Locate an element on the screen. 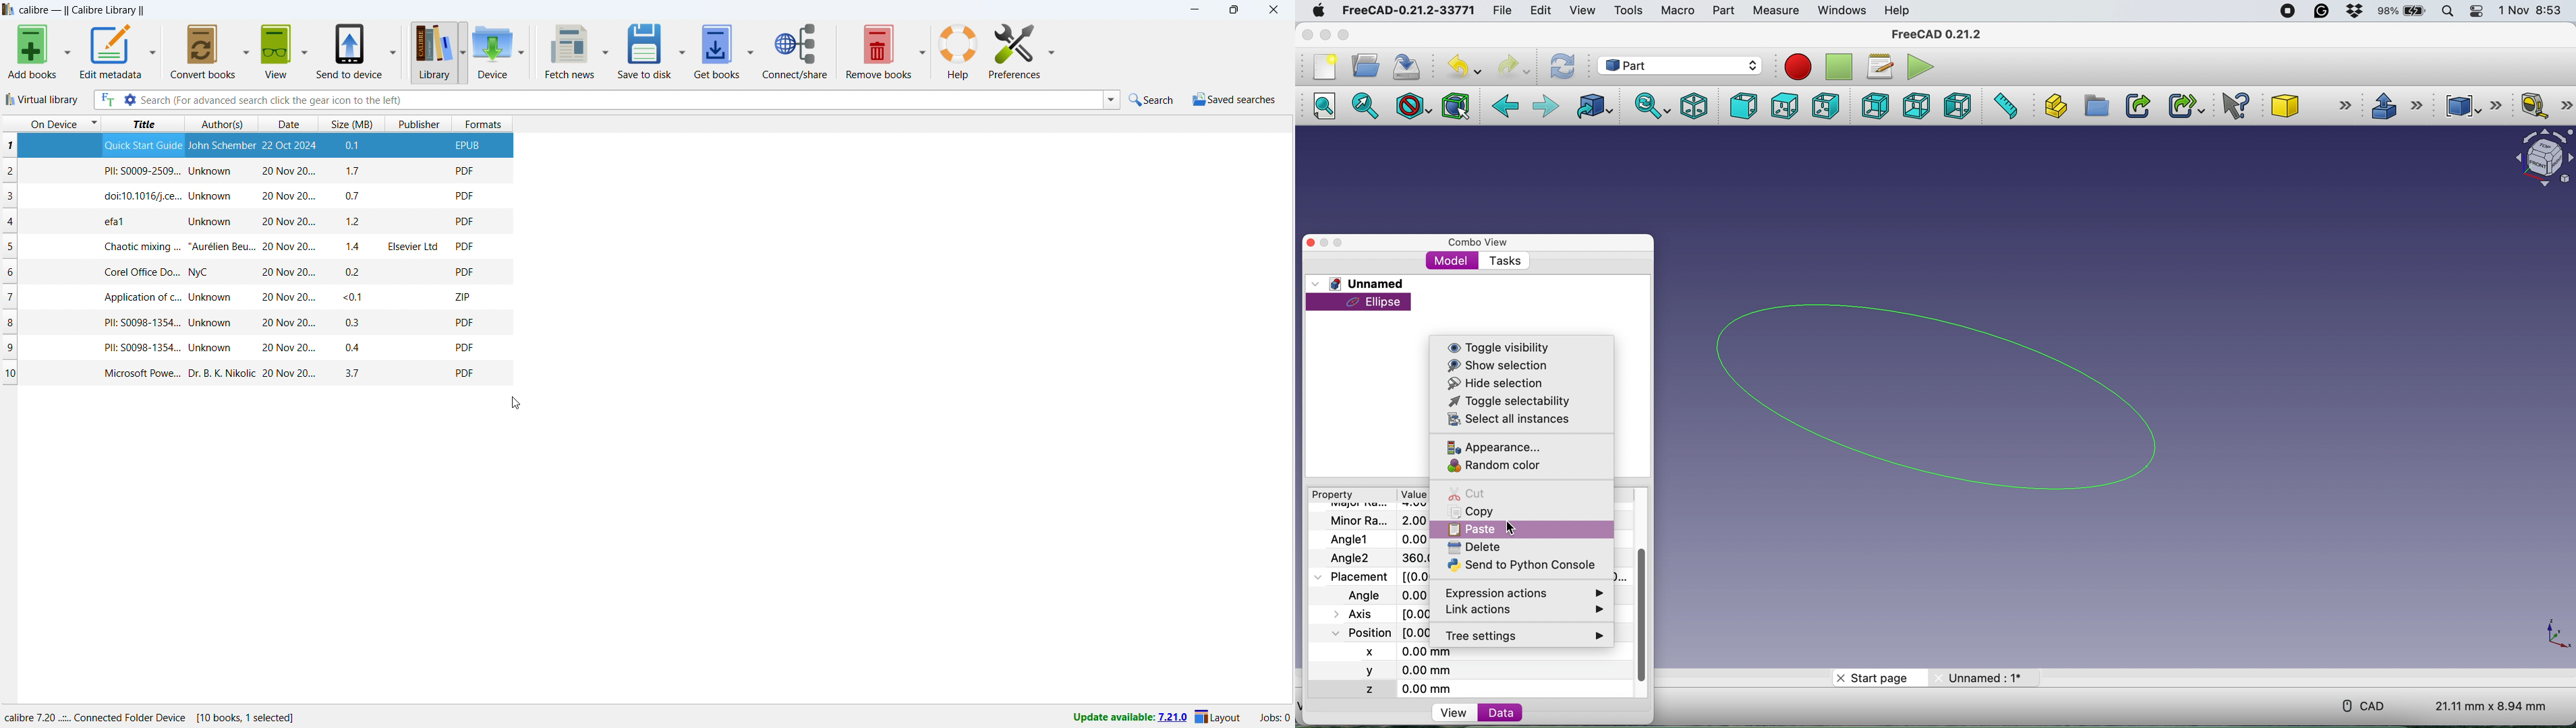 The width and height of the screenshot is (2576, 728). battery is located at coordinates (2402, 12).